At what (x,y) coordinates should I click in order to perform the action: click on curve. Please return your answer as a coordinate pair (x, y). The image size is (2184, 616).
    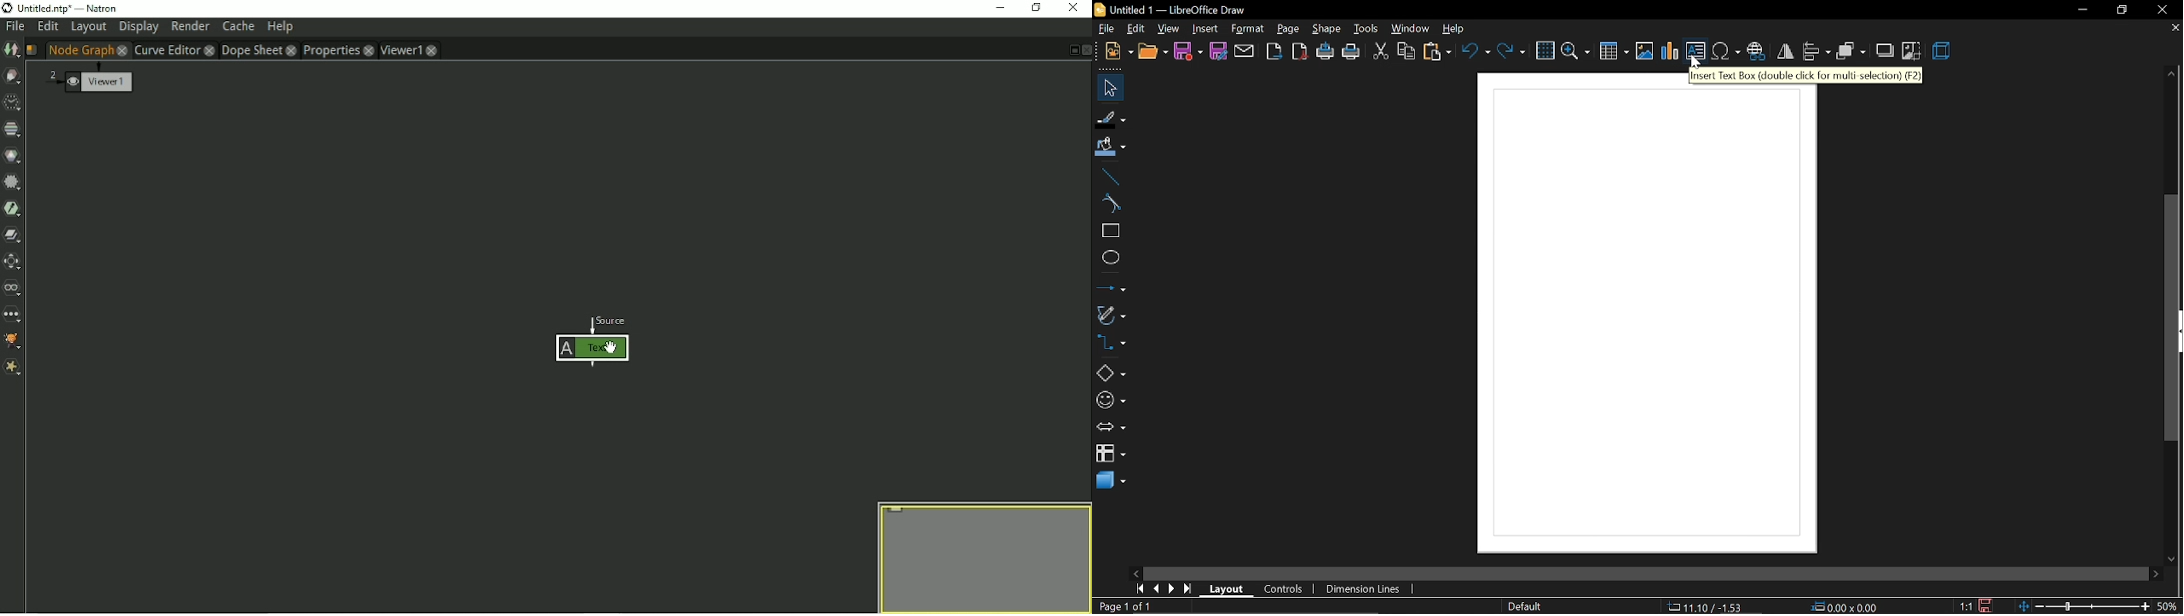
    Looking at the image, I should click on (1107, 204).